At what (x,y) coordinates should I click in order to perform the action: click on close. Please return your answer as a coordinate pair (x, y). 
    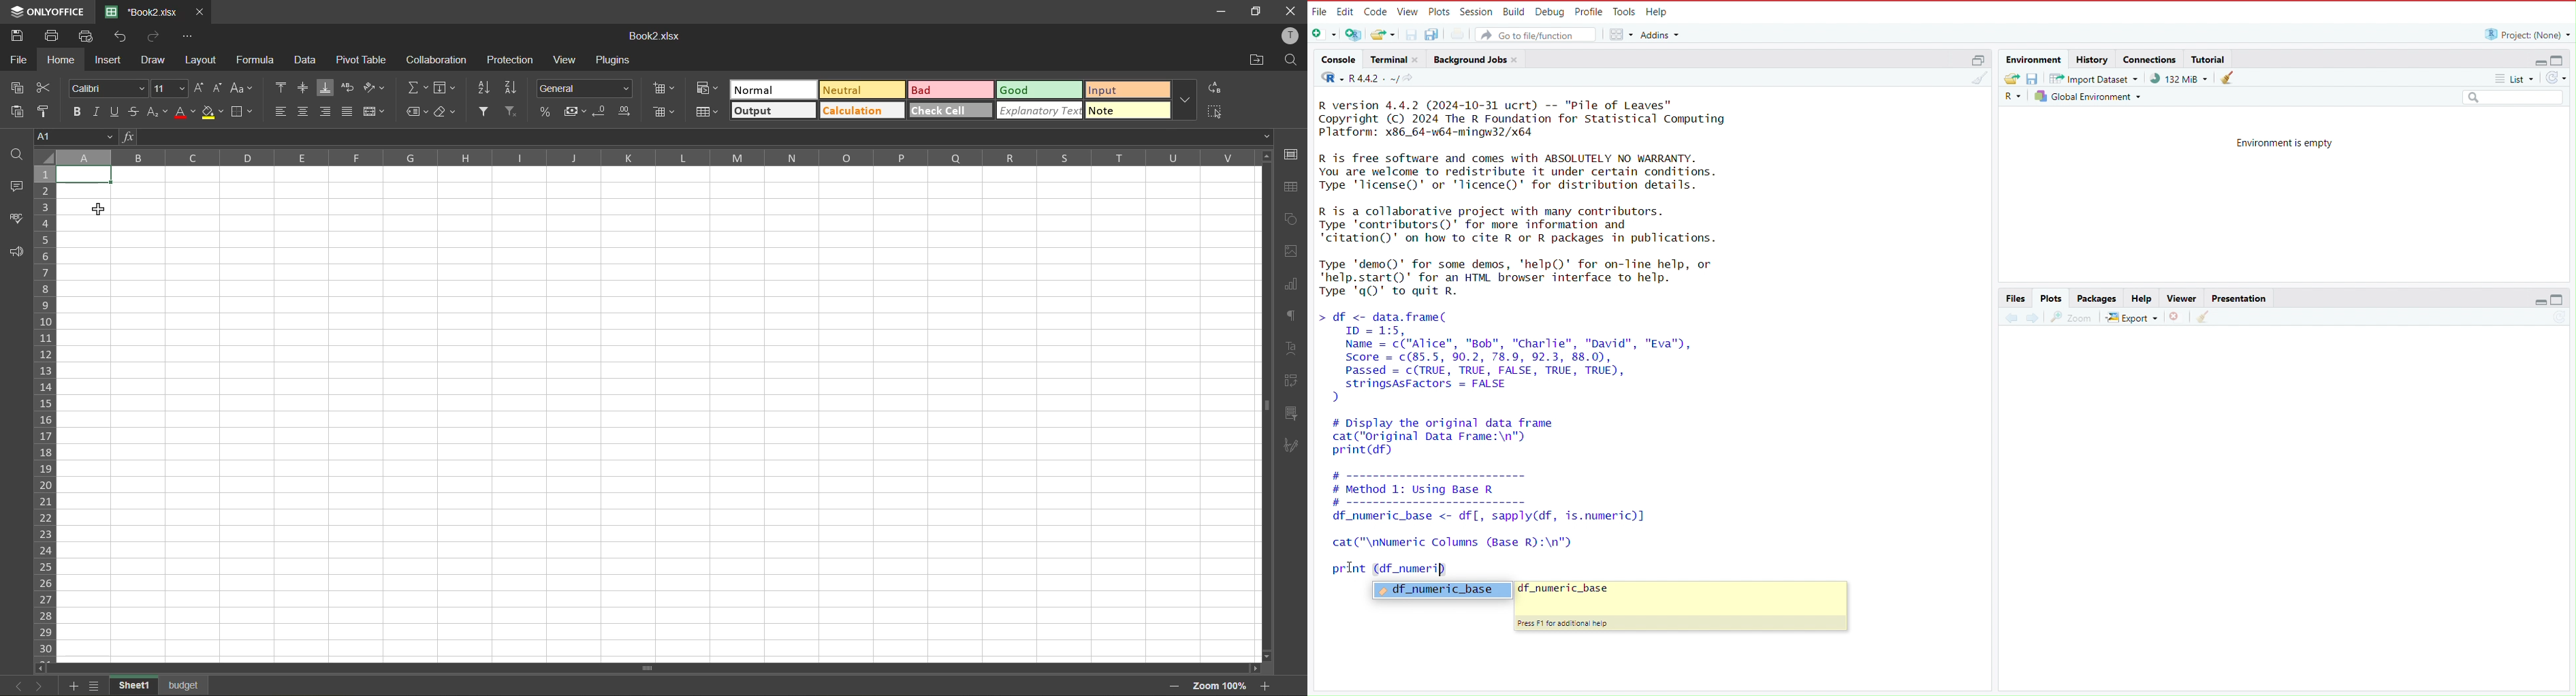
    Looking at the image, I should click on (1519, 59).